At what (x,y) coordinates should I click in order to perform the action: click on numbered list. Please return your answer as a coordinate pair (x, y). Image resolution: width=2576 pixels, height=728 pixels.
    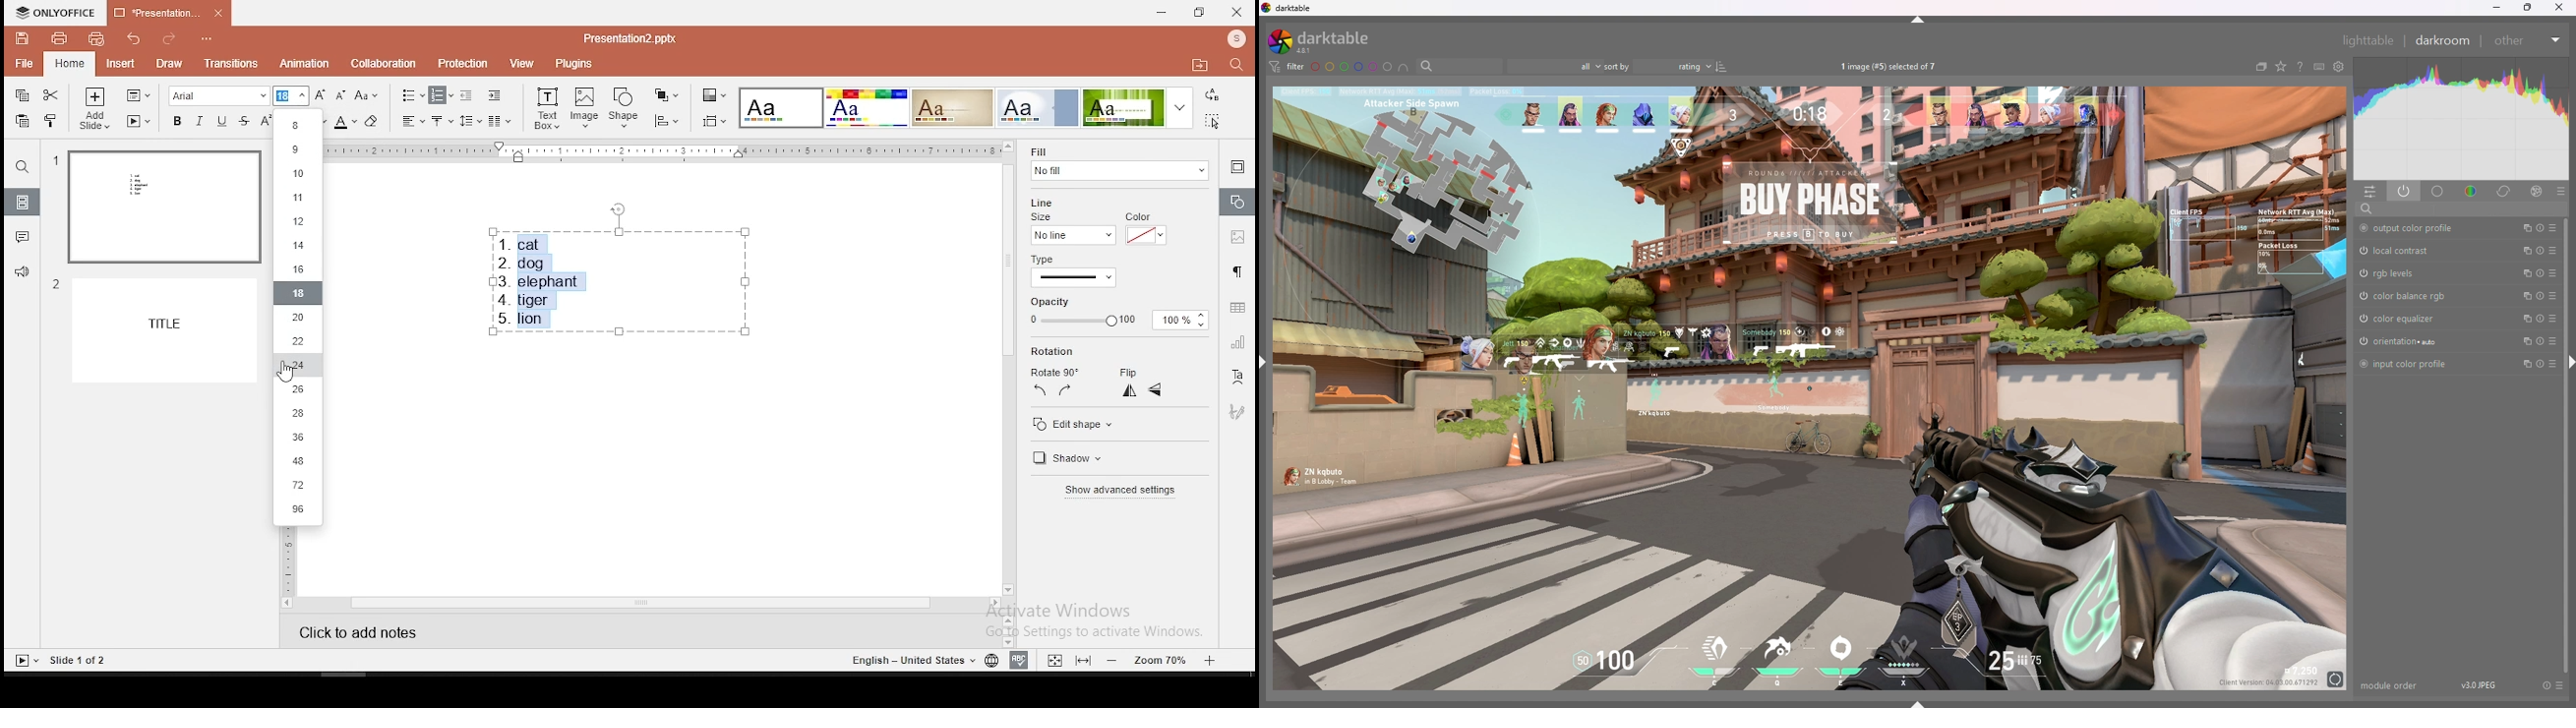
    Looking at the image, I should click on (442, 94).